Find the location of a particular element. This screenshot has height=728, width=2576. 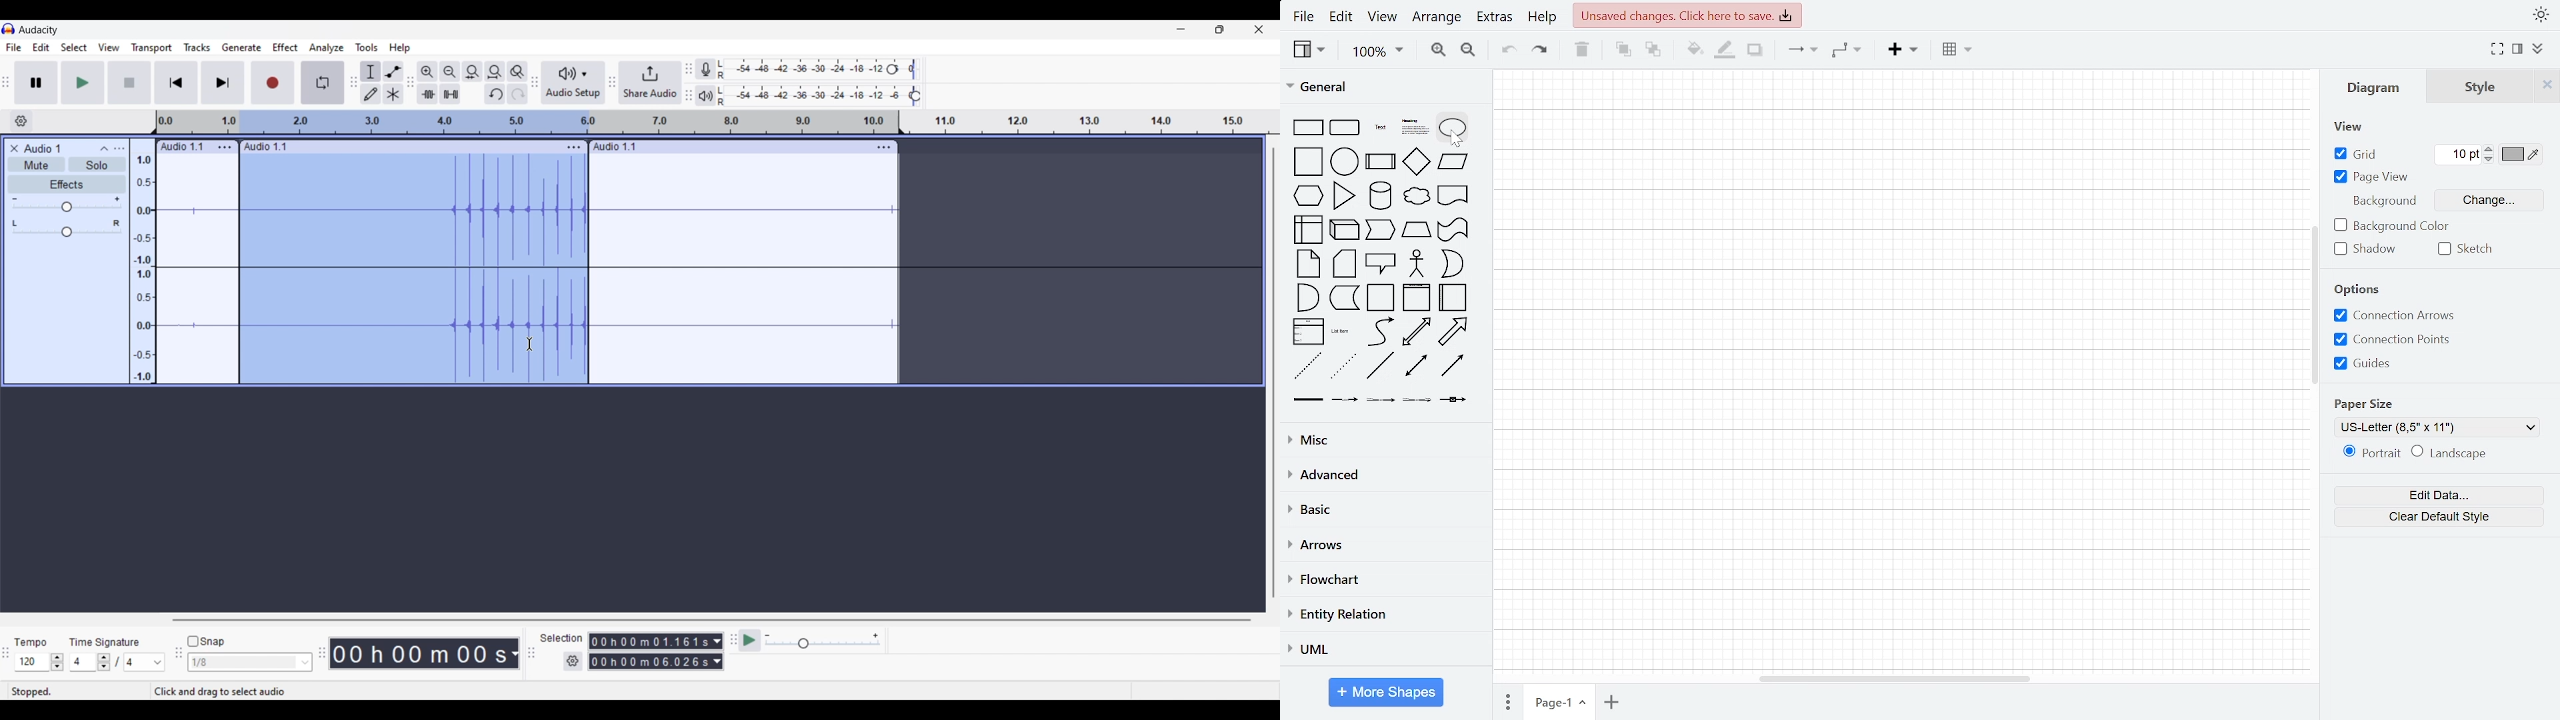

cloud is located at coordinates (1417, 197).